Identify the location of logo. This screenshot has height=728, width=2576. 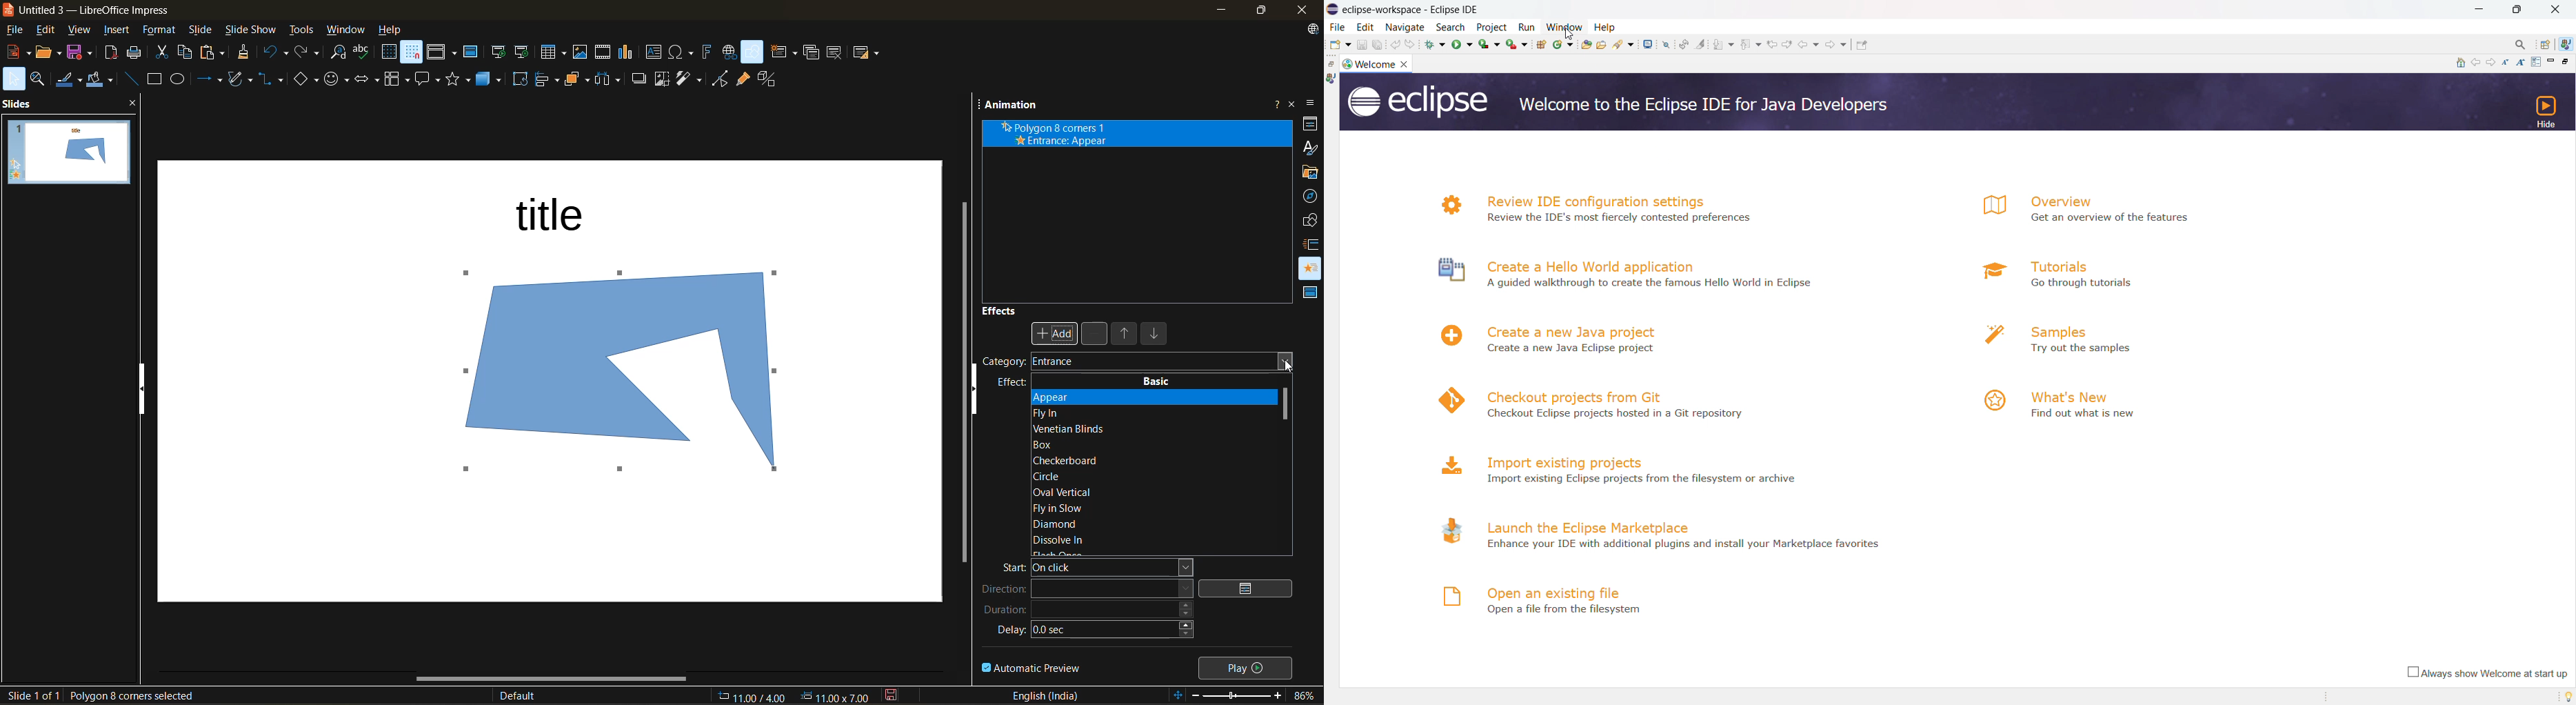
(1991, 336).